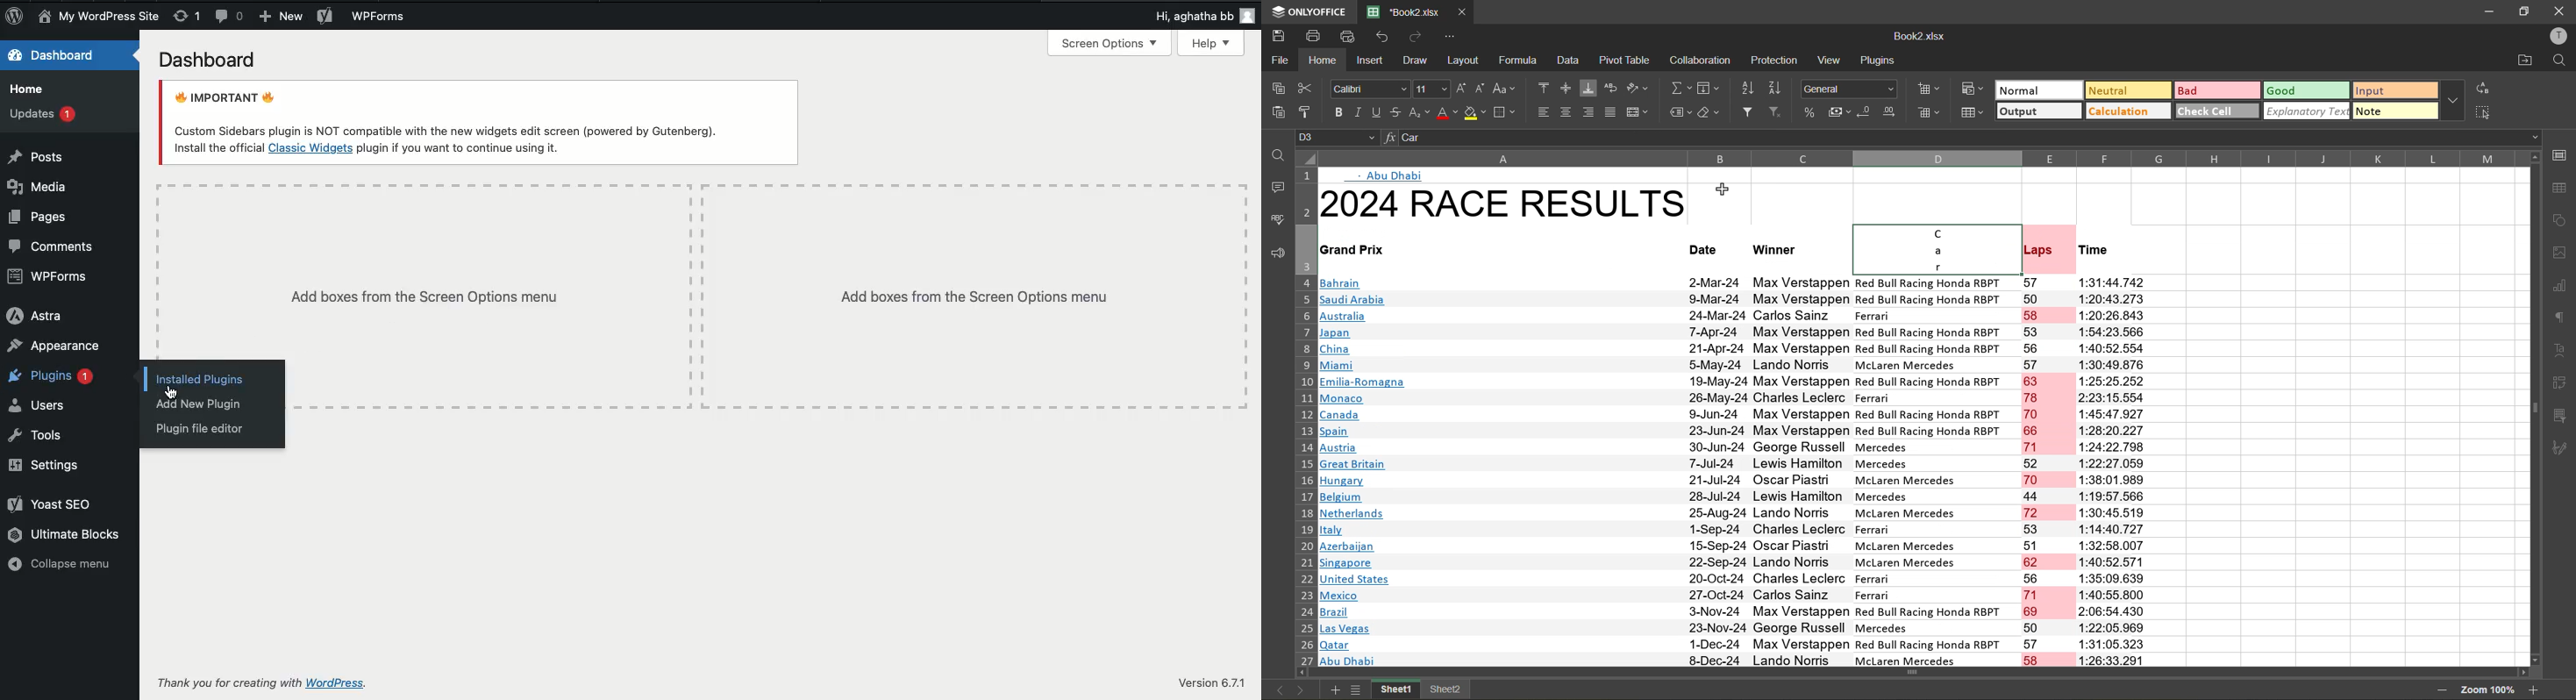 This screenshot has width=2576, height=700. I want to click on Plugins, so click(49, 375).